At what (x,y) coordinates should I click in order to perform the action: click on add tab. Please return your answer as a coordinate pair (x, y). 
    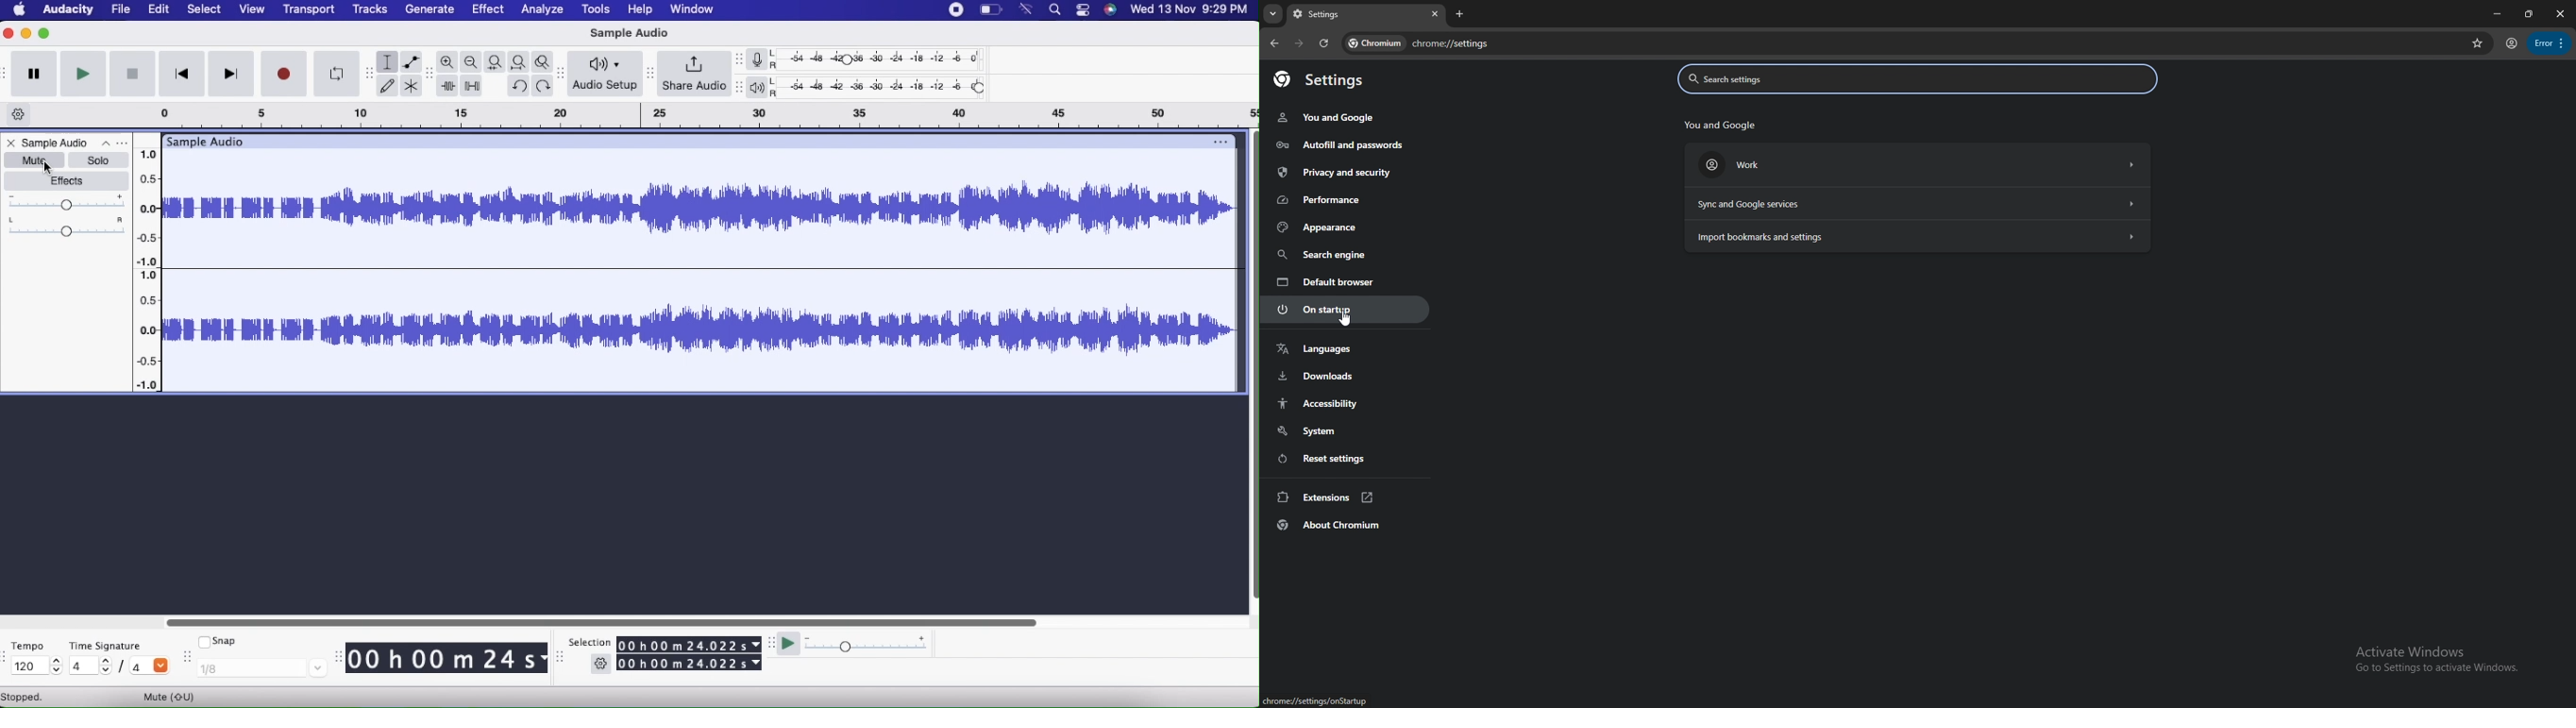
    Looking at the image, I should click on (1462, 14).